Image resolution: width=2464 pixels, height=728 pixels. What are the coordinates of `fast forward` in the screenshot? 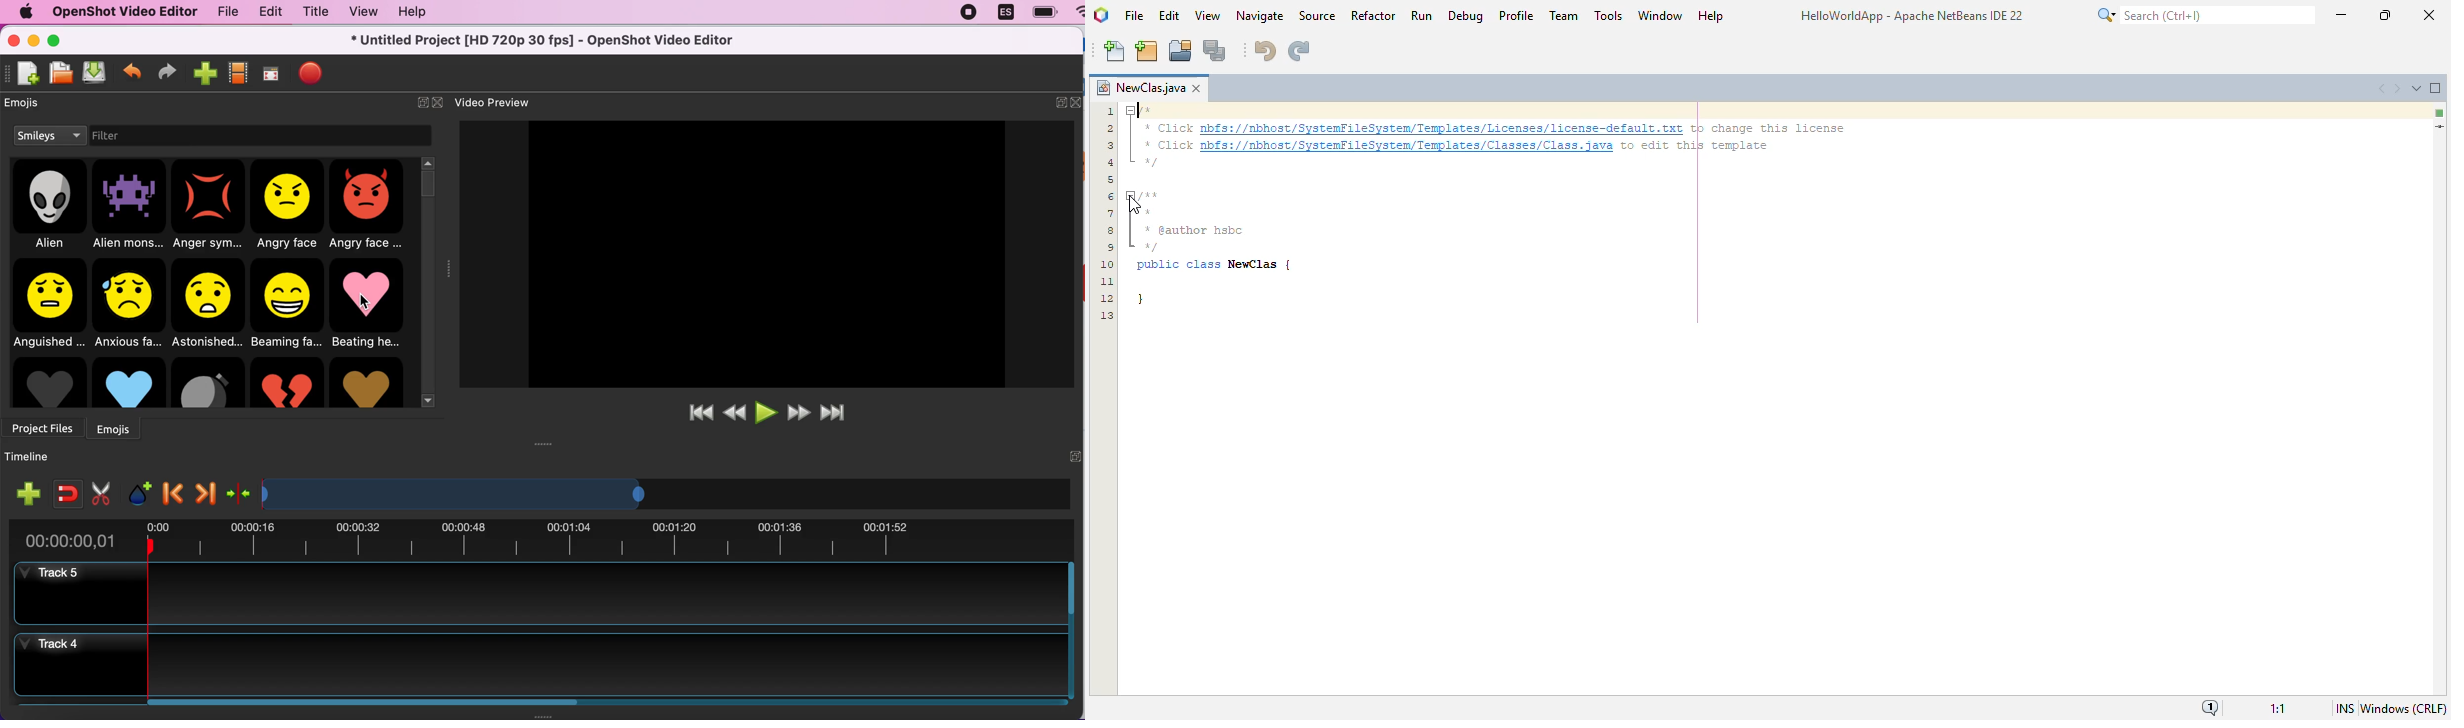 It's located at (798, 410).